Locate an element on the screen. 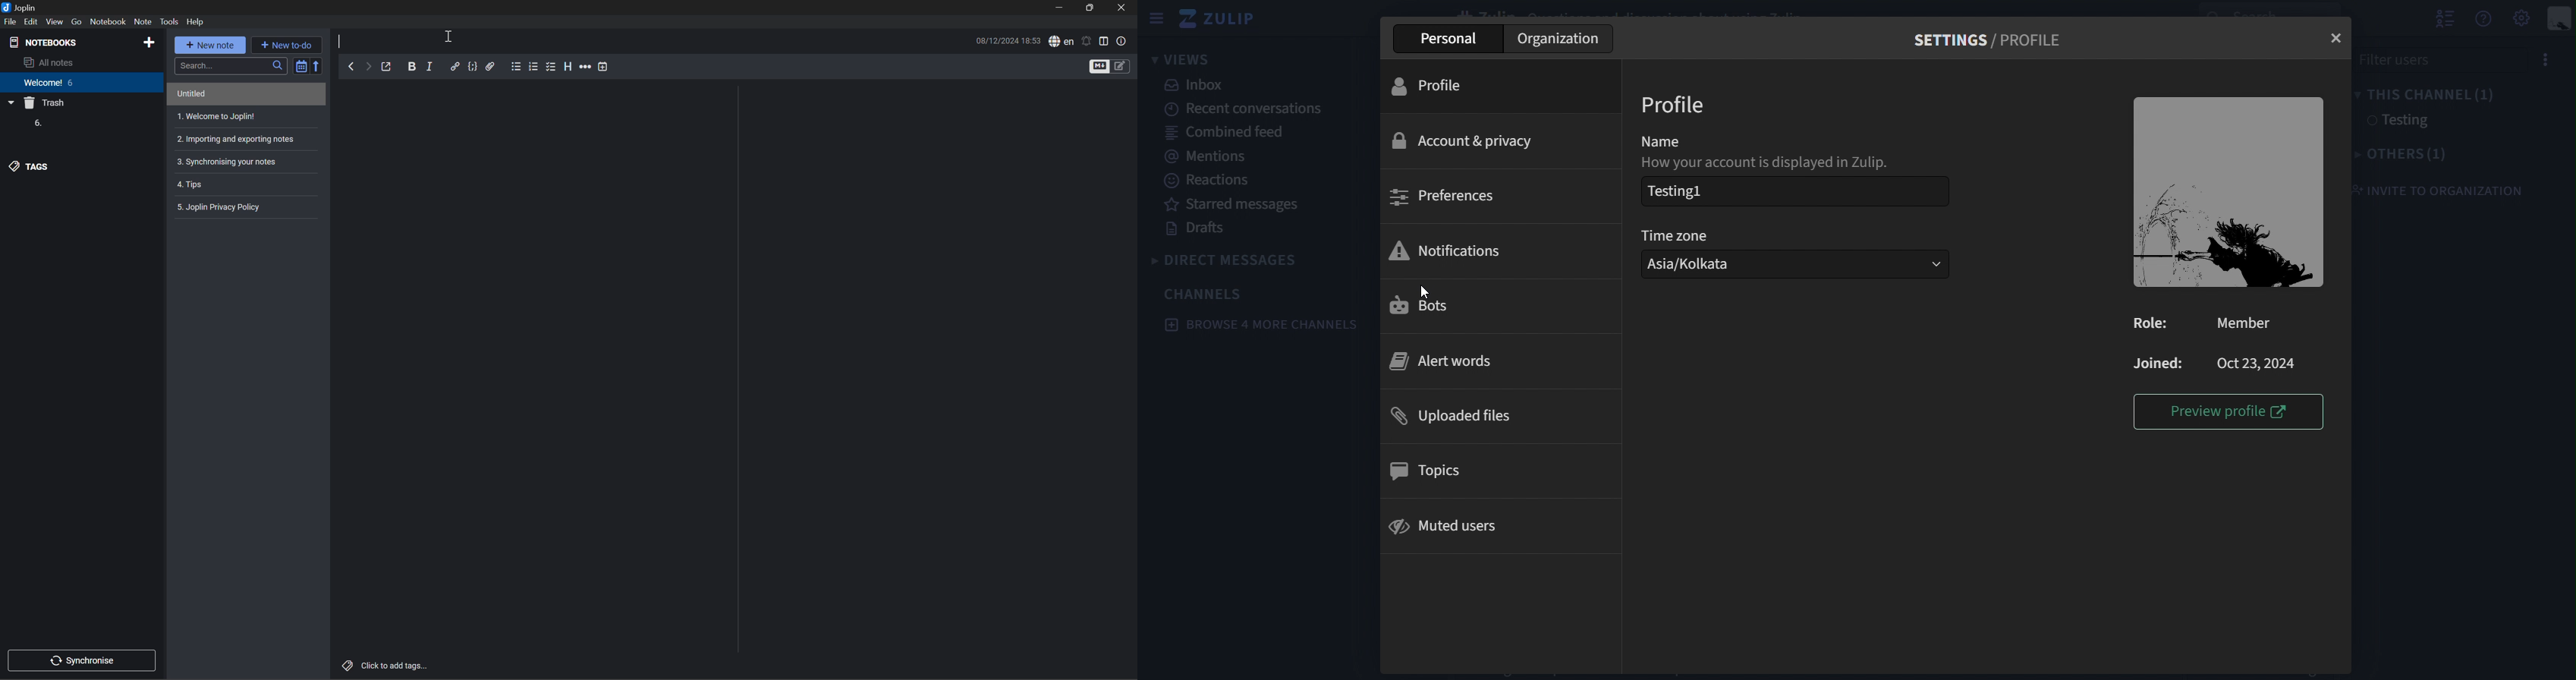  preview profile is located at coordinates (2229, 411).